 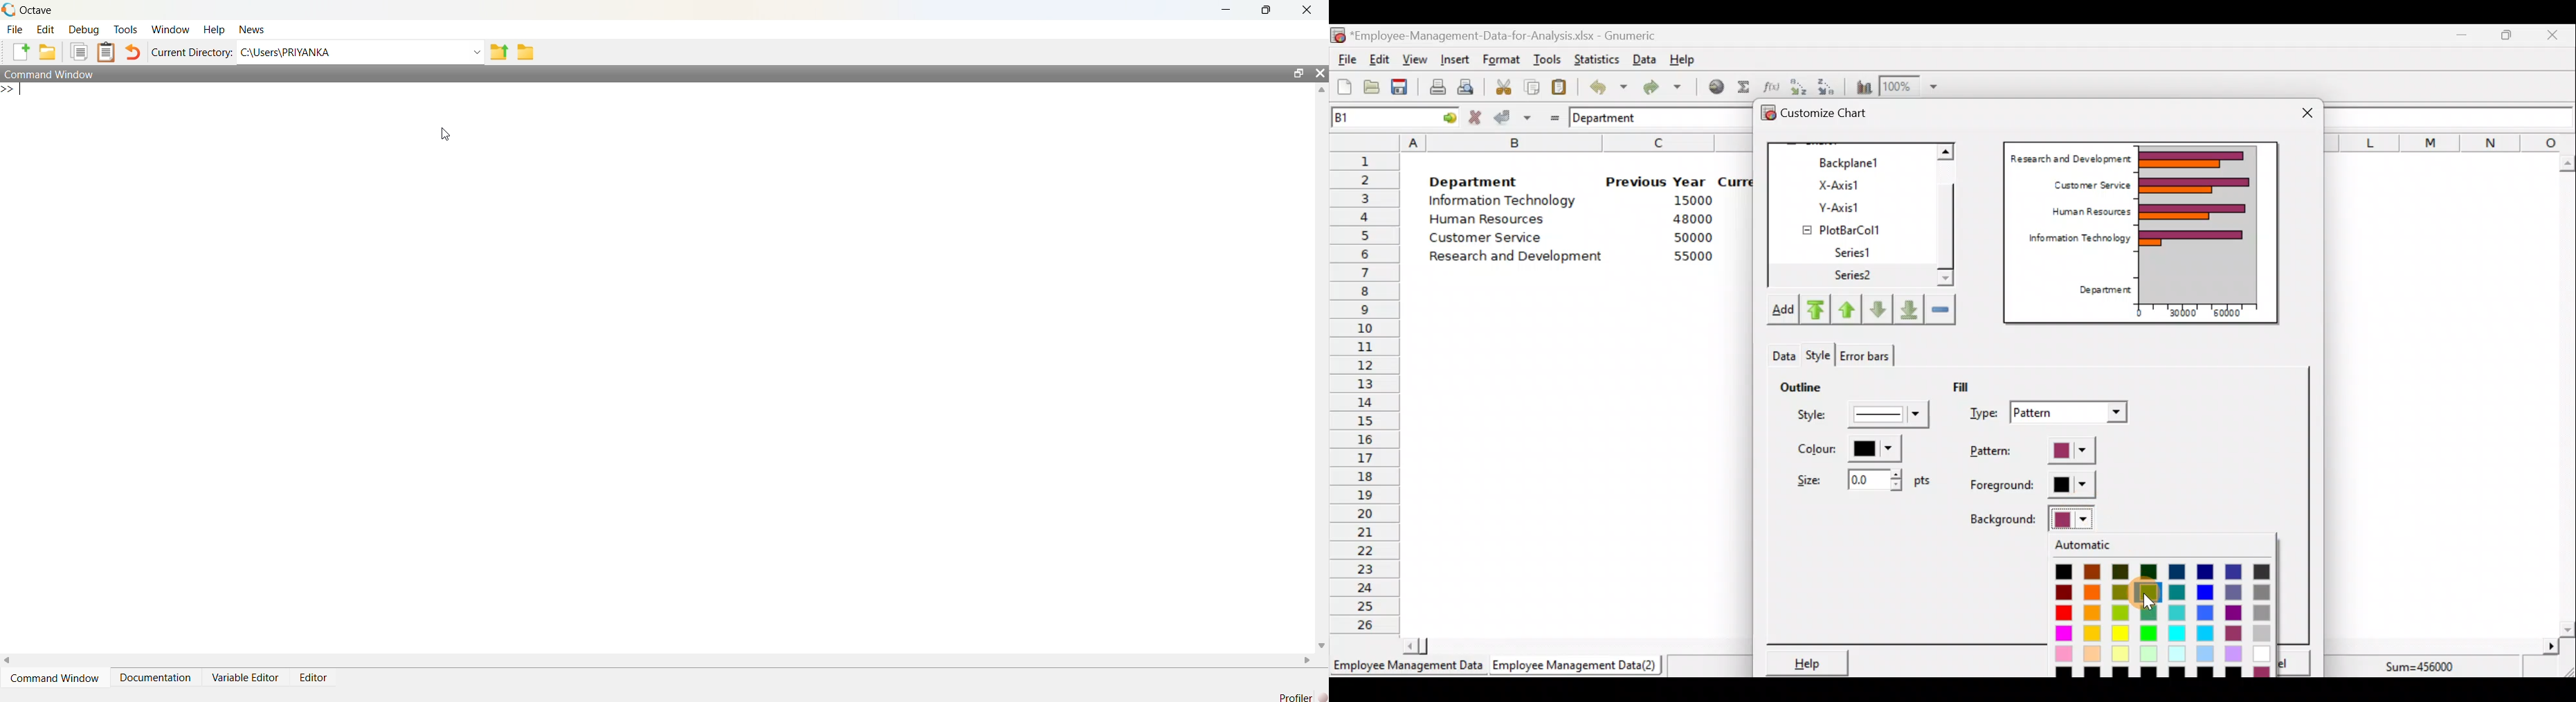 What do you see at coordinates (1489, 240) in the screenshot?
I see `Customer Service` at bounding box center [1489, 240].